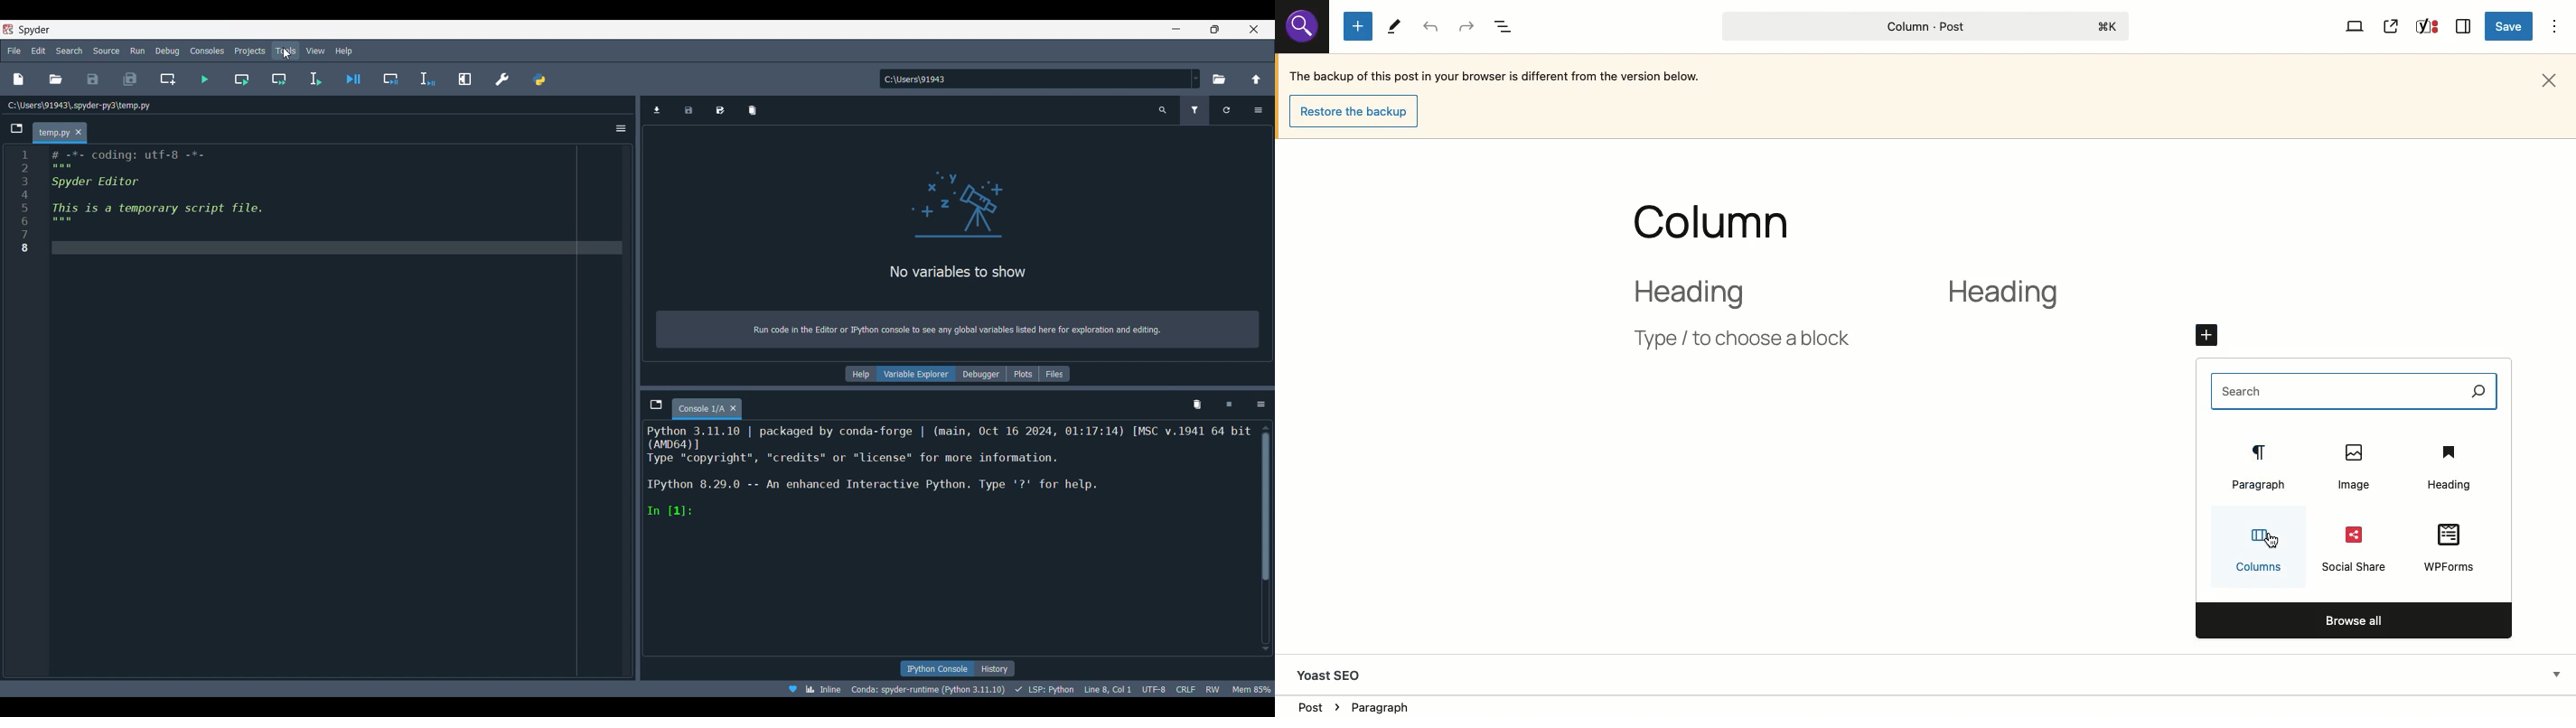 This screenshot has width=2576, height=728. Describe the element at coordinates (167, 51) in the screenshot. I see `Debug menu` at that location.